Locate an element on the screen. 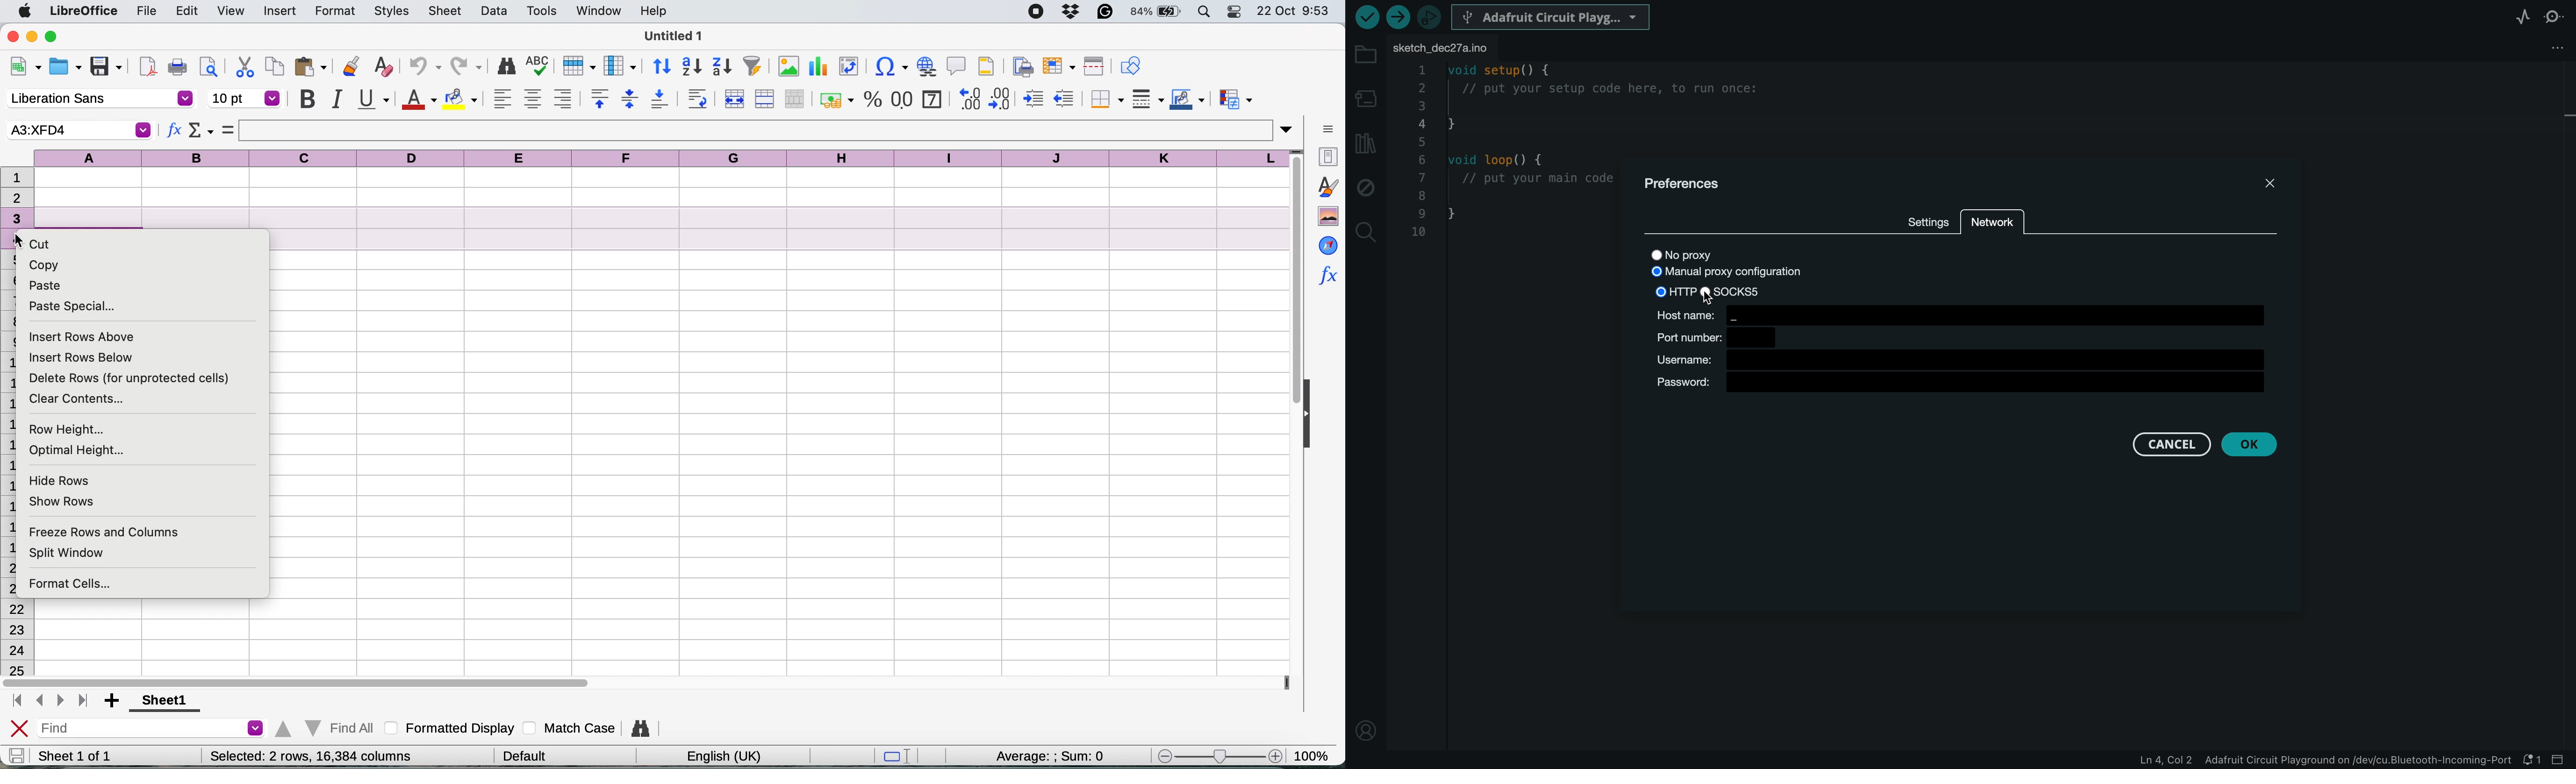 This screenshot has height=784, width=2576. autofilter is located at coordinates (752, 66).